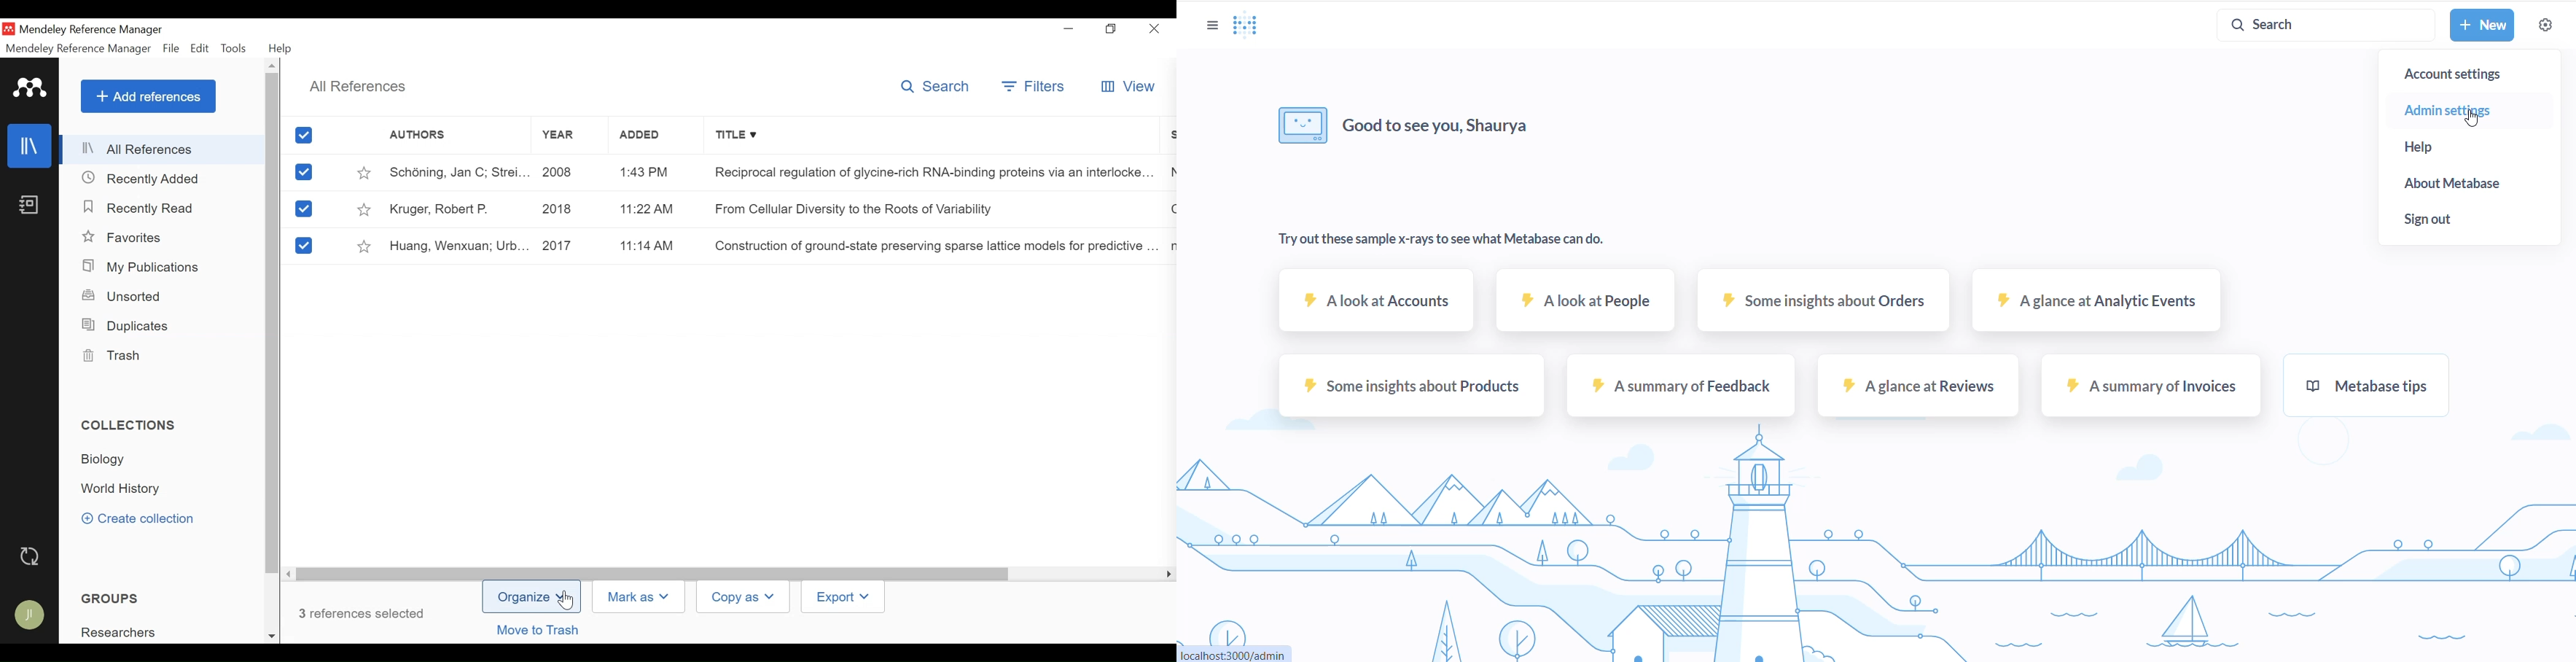 The width and height of the screenshot is (2576, 672). What do you see at coordinates (30, 89) in the screenshot?
I see `Mendeley Logo` at bounding box center [30, 89].